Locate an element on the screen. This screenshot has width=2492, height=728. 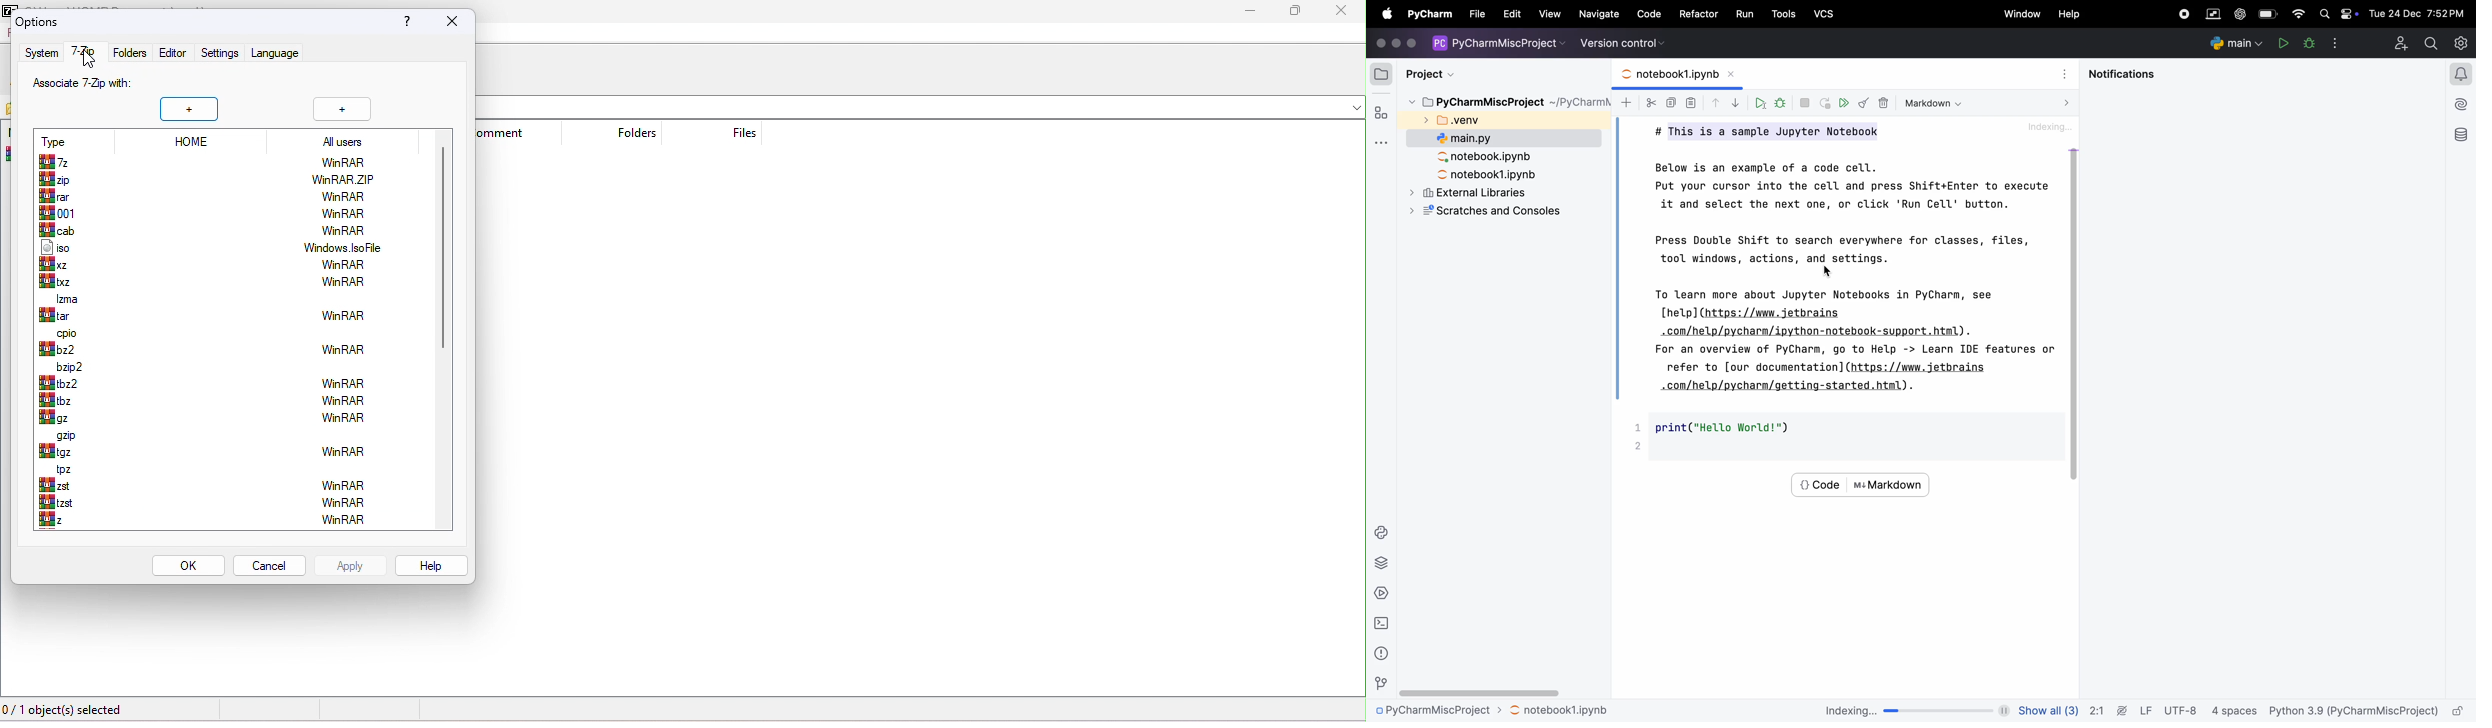
navigate is located at coordinates (1599, 14).